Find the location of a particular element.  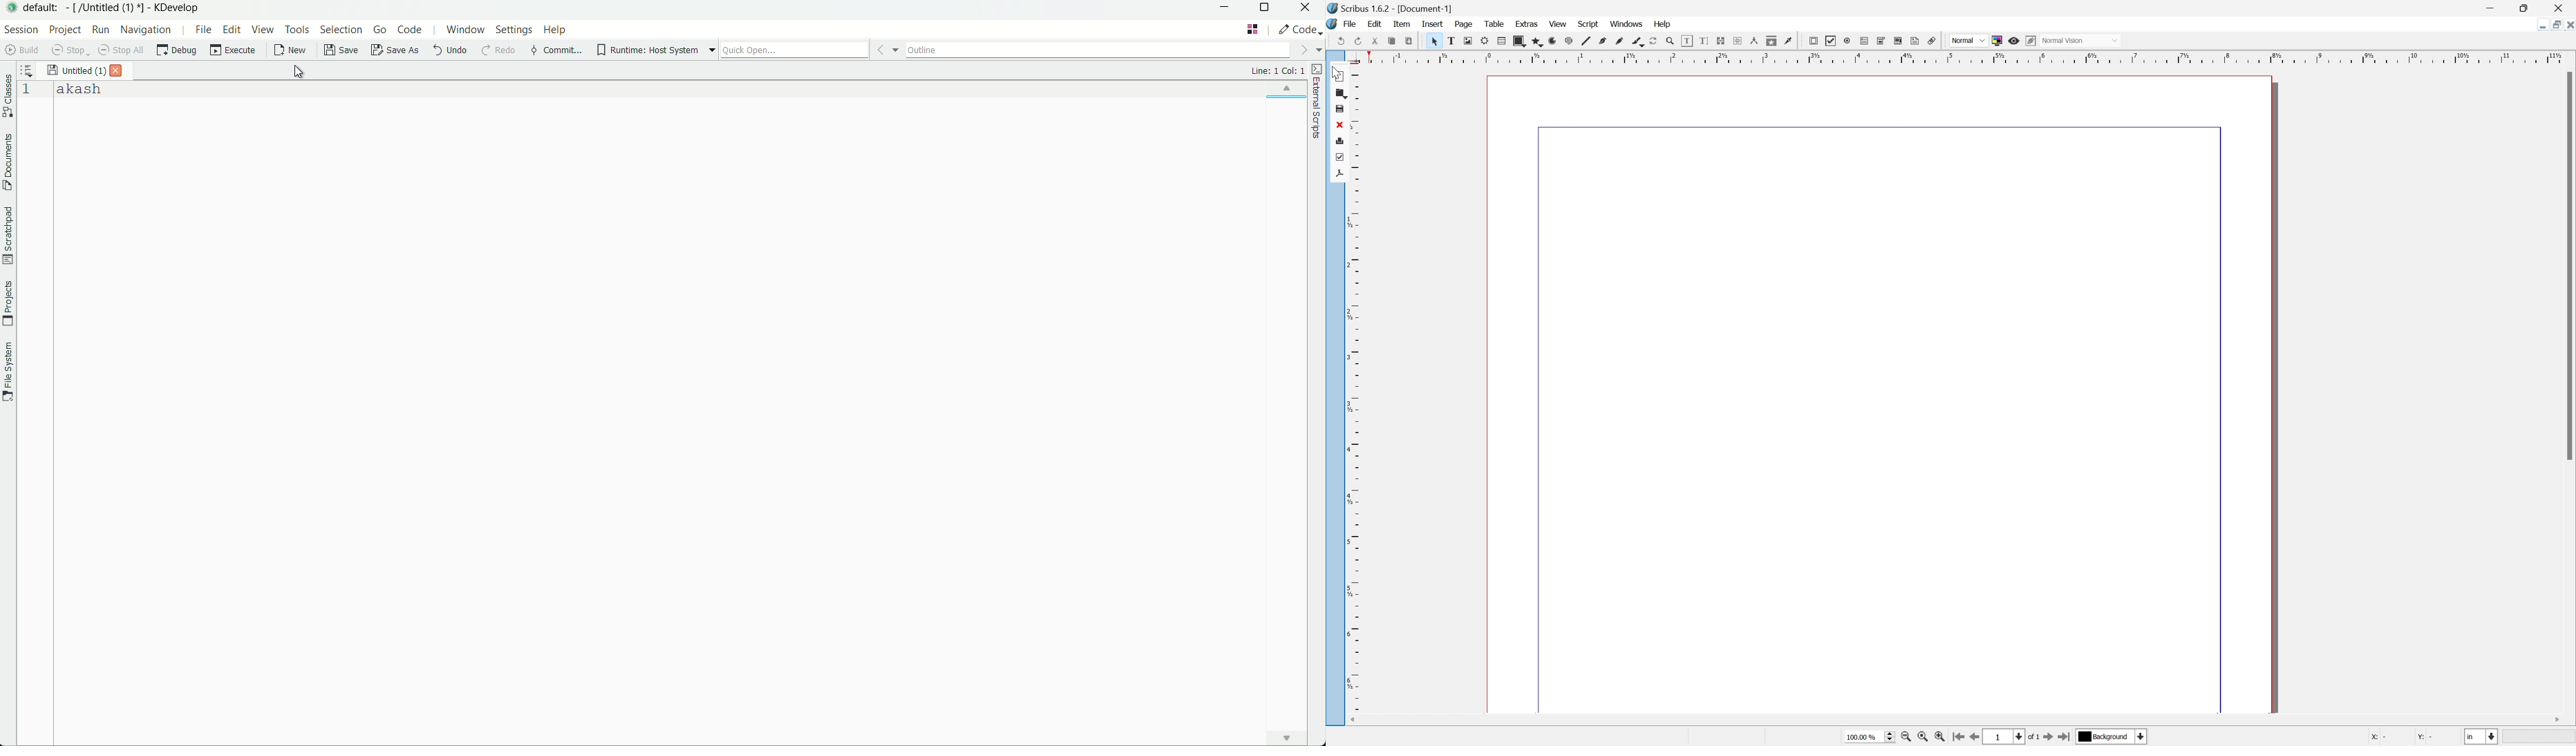

preflight verifier is located at coordinates (1339, 157).